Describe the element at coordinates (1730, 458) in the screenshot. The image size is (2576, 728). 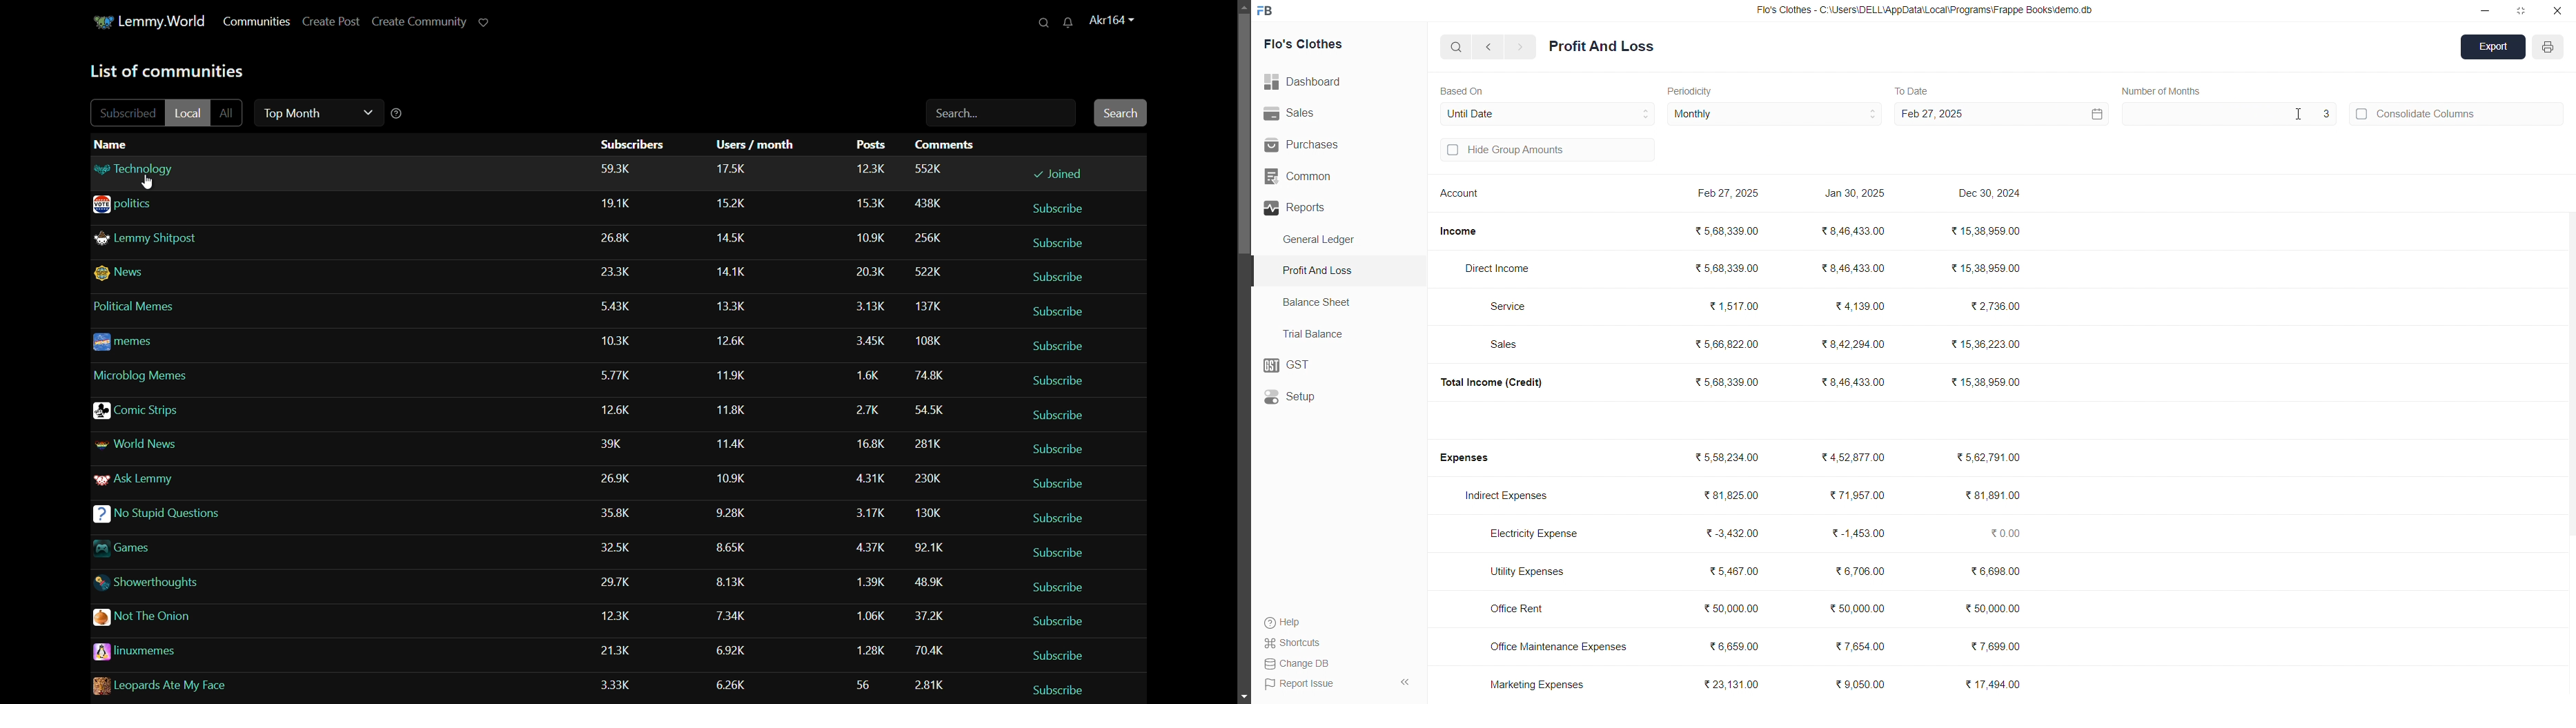
I see `₹5,58,234.00` at that location.